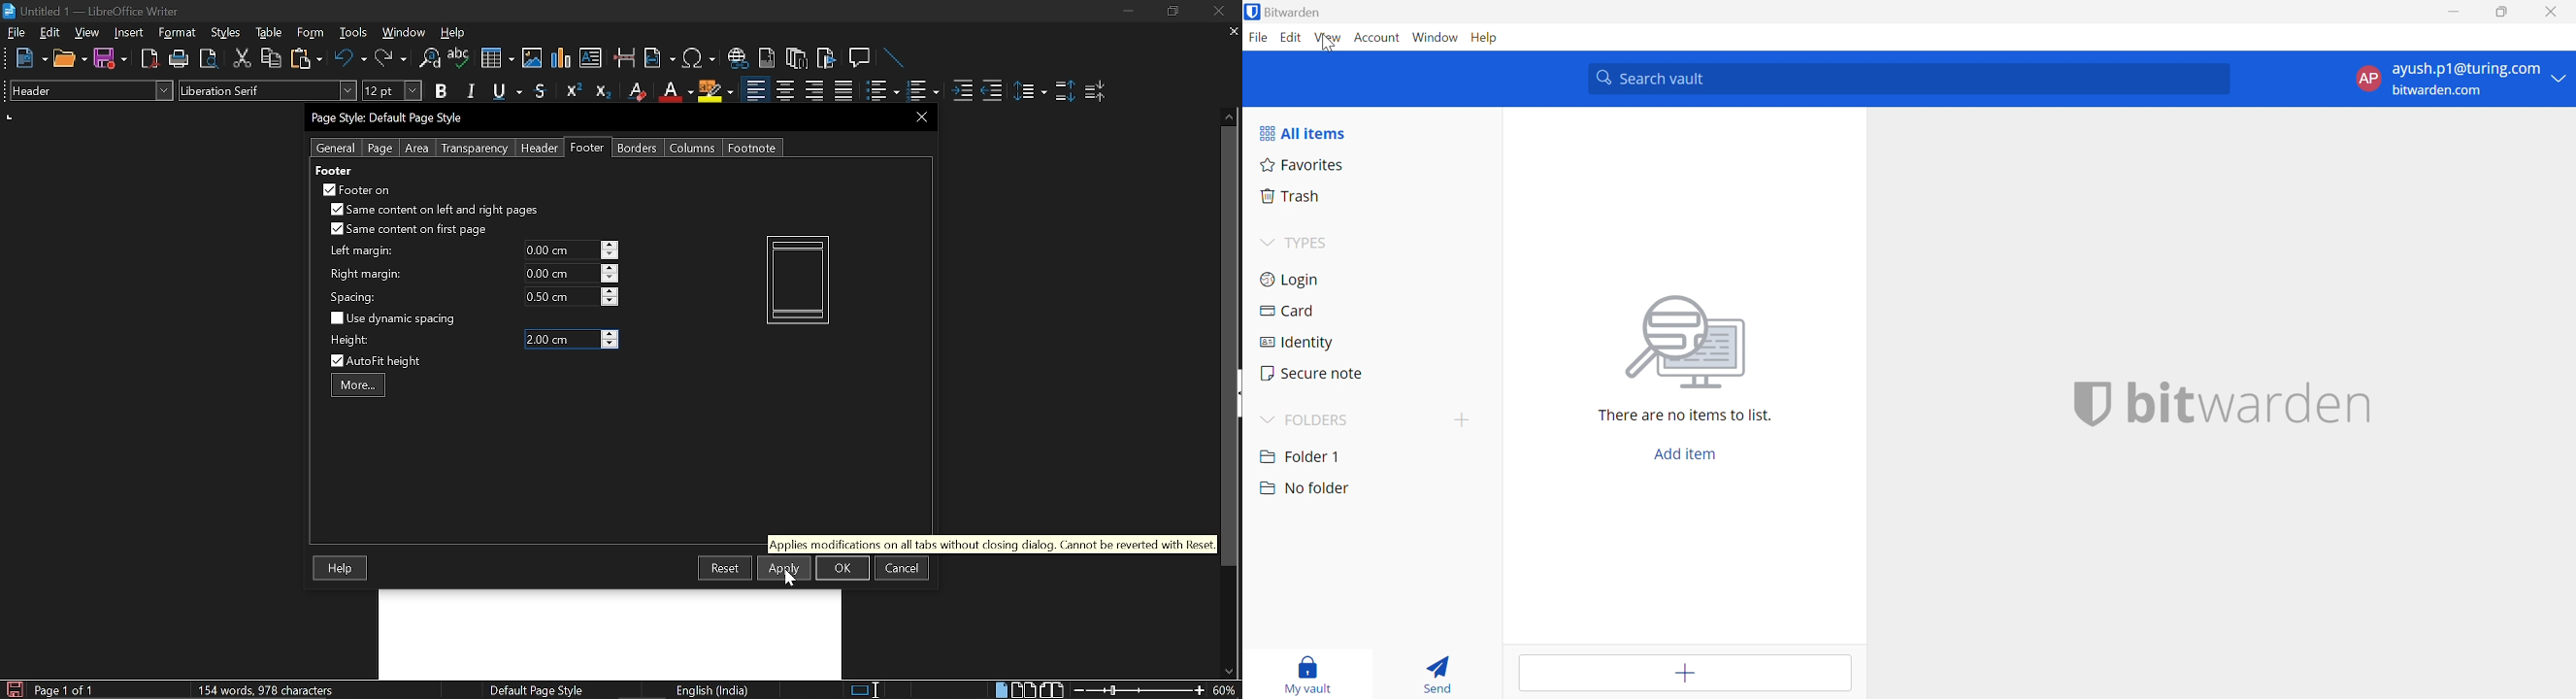 The width and height of the screenshot is (2576, 700). I want to click on Find and replace, so click(428, 59).